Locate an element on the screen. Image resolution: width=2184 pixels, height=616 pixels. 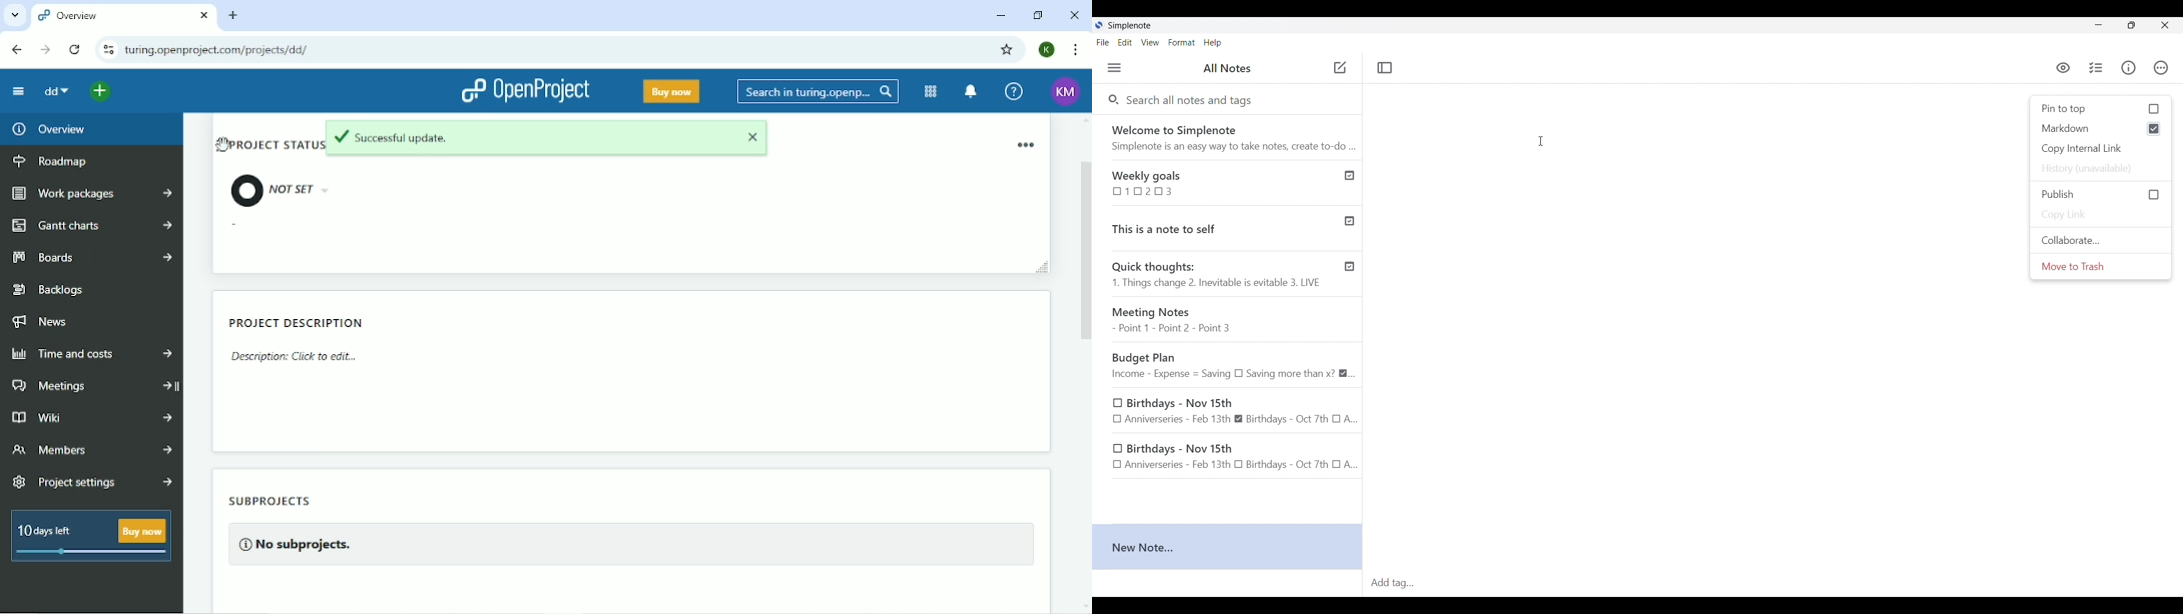
New tab is located at coordinates (233, 15).